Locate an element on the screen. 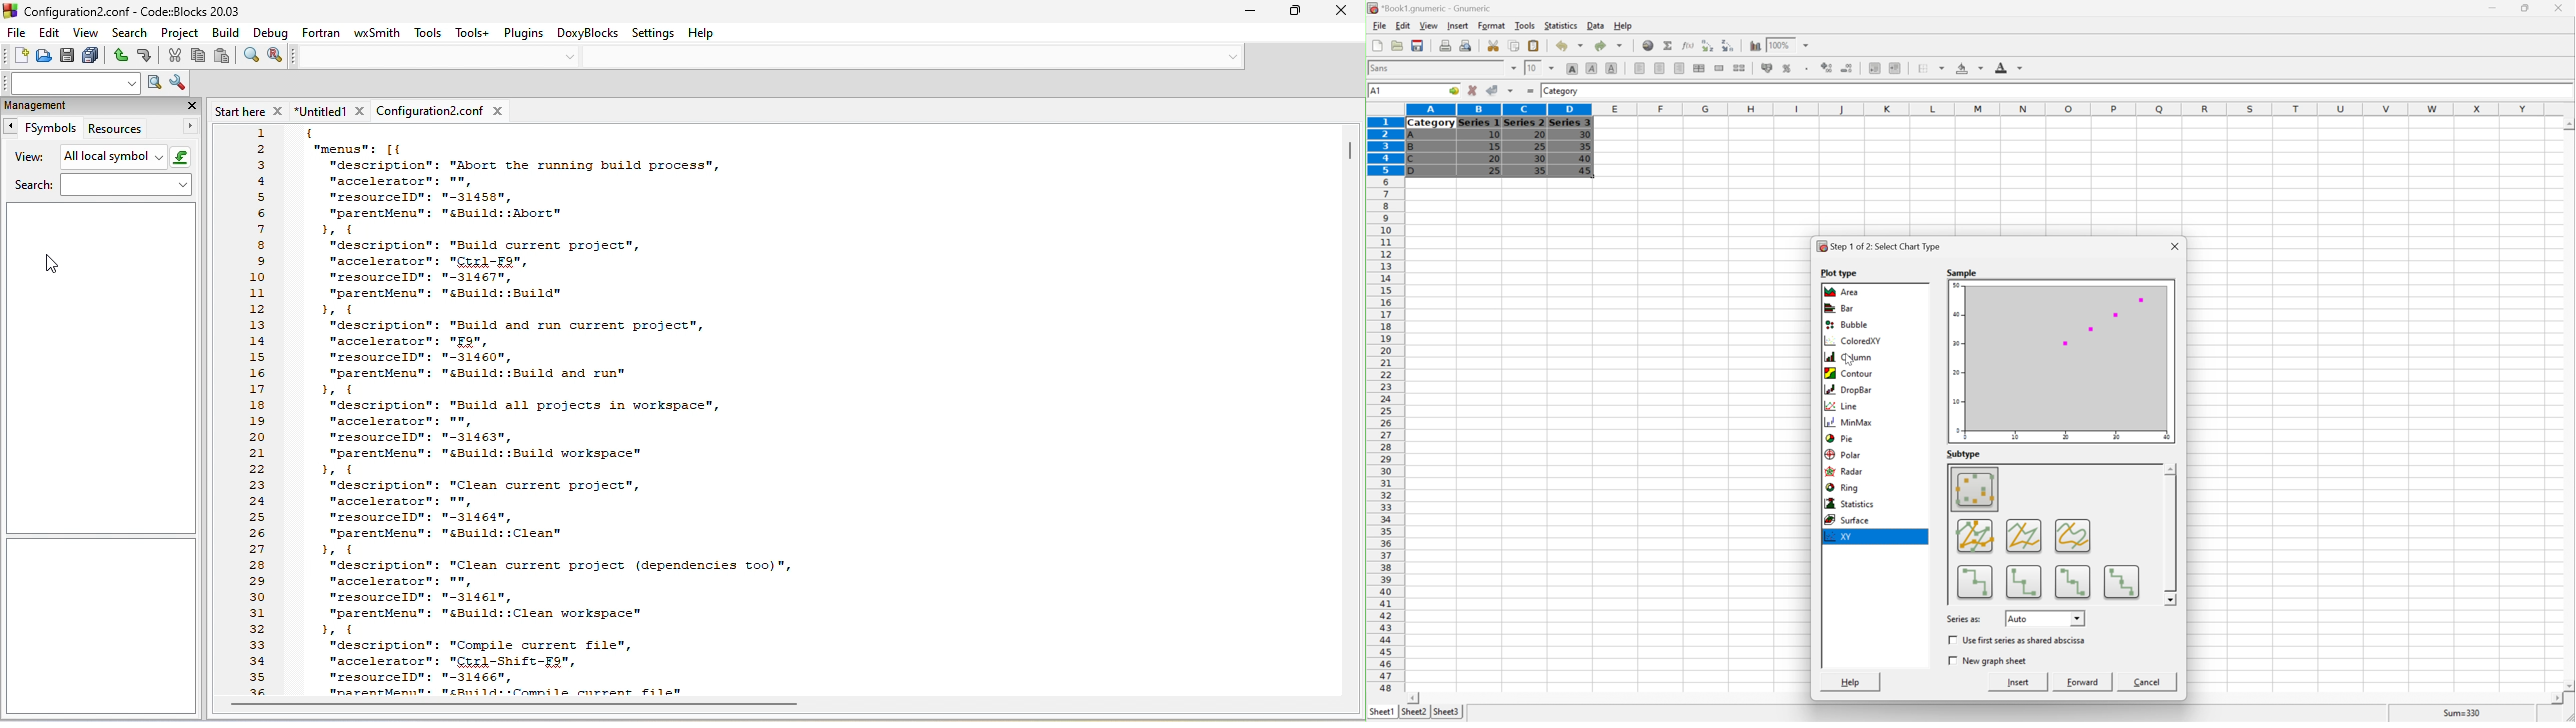 This screenshot has height=728, width=2576. Subtype is located at coordinates (1964, 455).